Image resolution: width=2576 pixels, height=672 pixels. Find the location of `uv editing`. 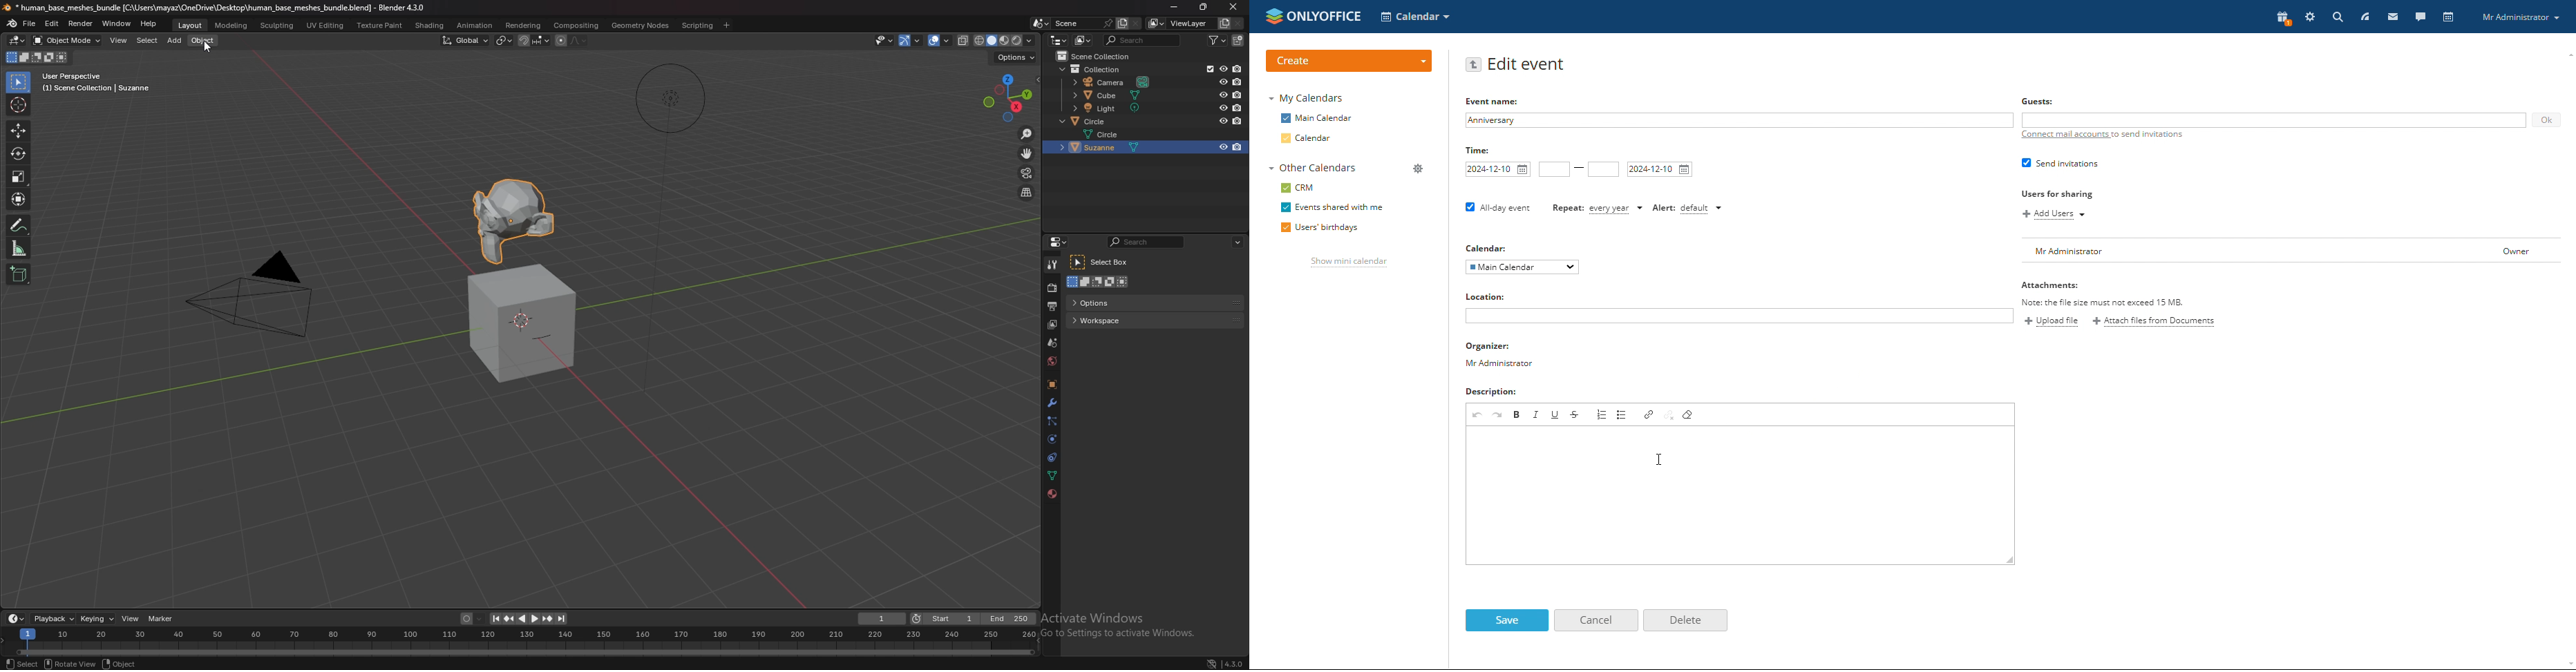

uv editing is located at coordinates (327, 25).